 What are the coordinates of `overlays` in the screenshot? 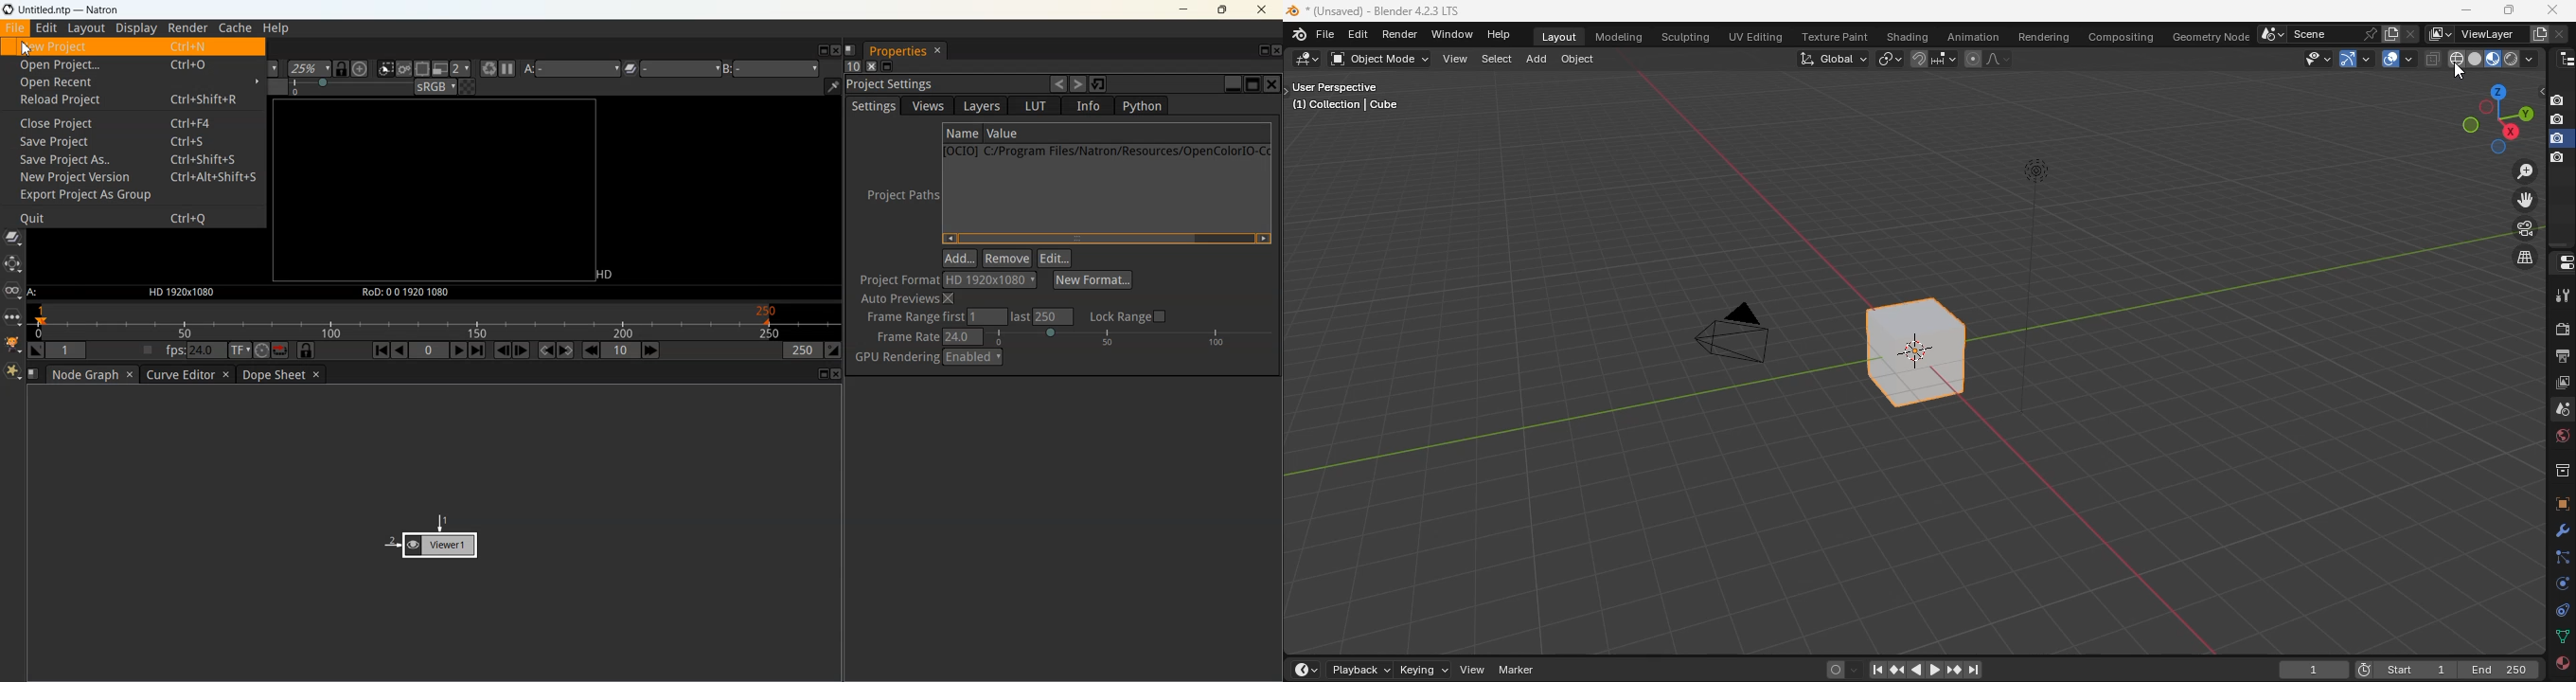 It's located at (2397, 59).